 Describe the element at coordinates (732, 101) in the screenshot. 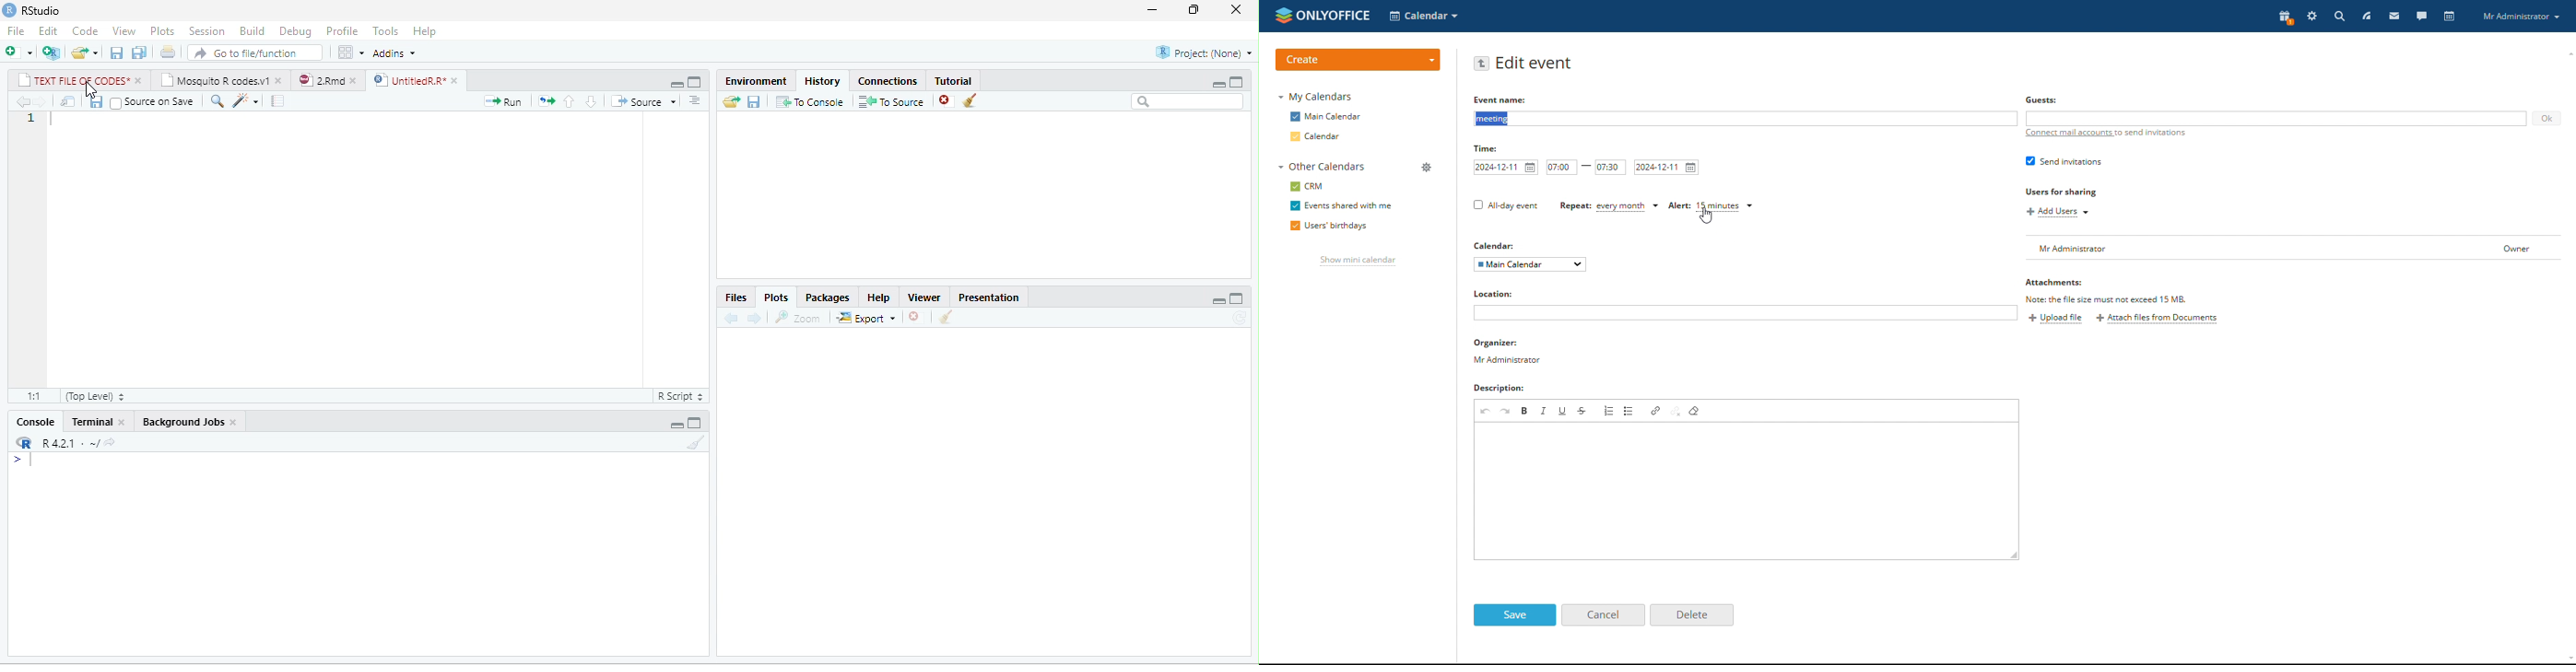

I see `open folder` at that location.